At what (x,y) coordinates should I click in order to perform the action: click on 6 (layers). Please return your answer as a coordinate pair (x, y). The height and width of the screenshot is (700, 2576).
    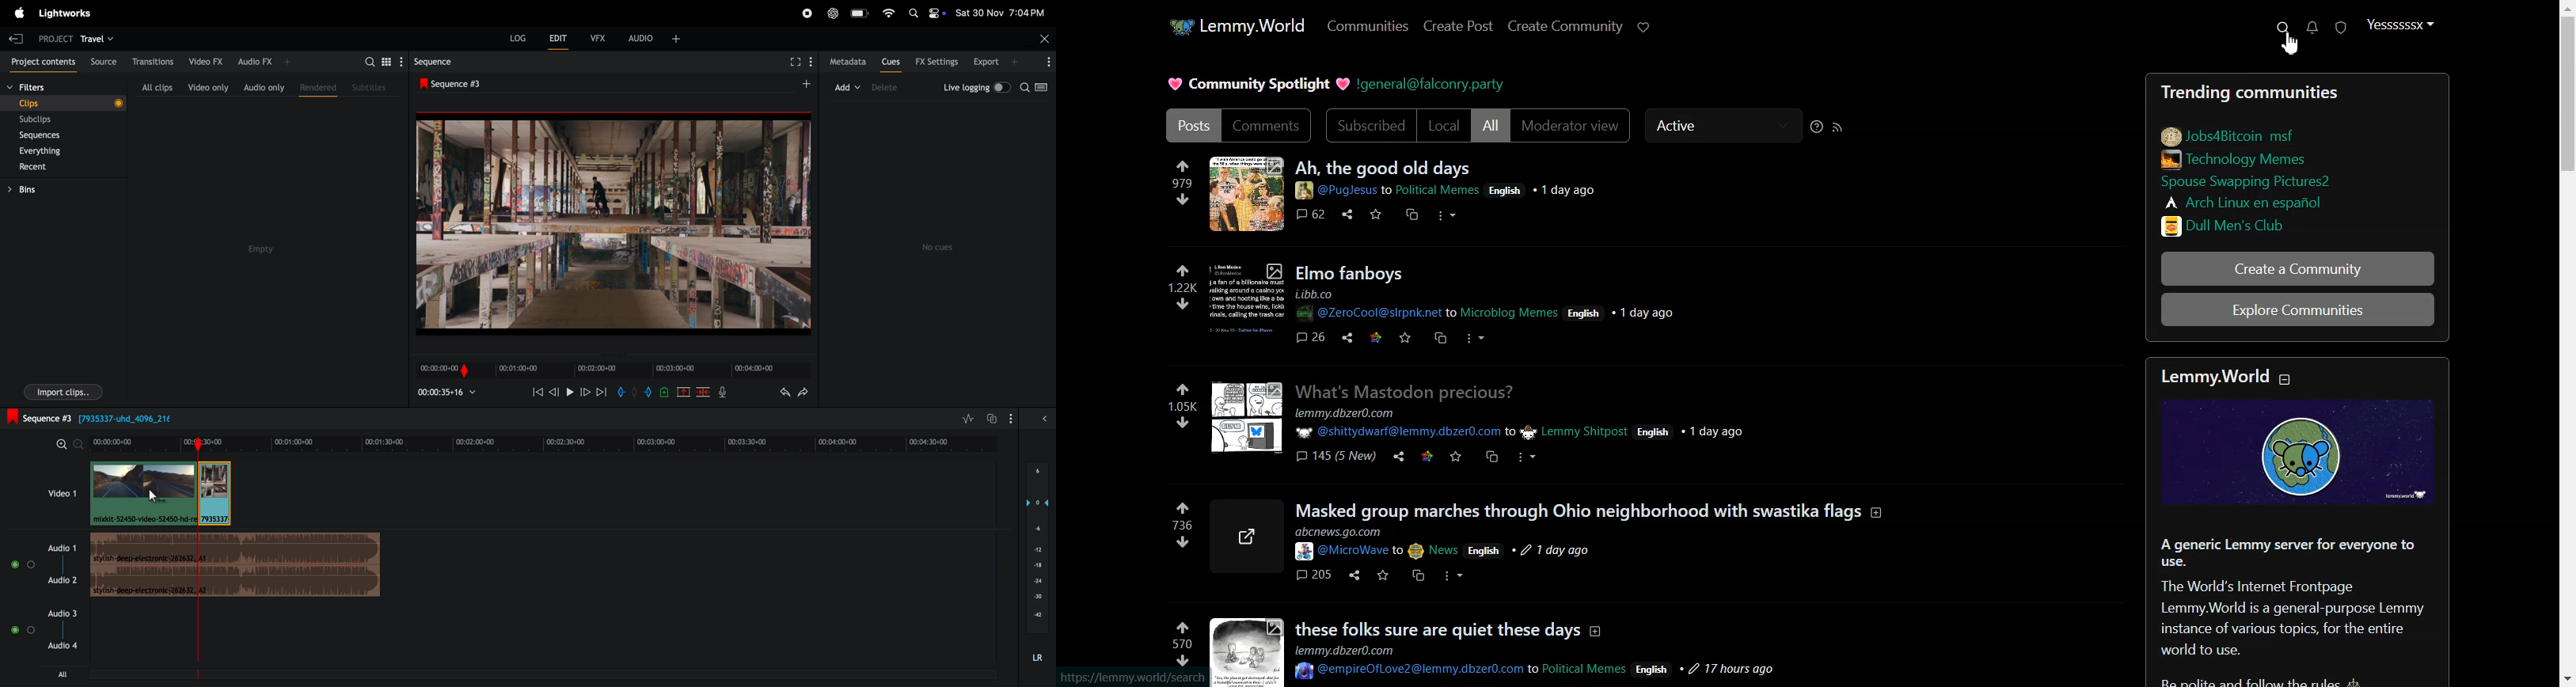
    Looking at the image, I should click on (1038, 475).